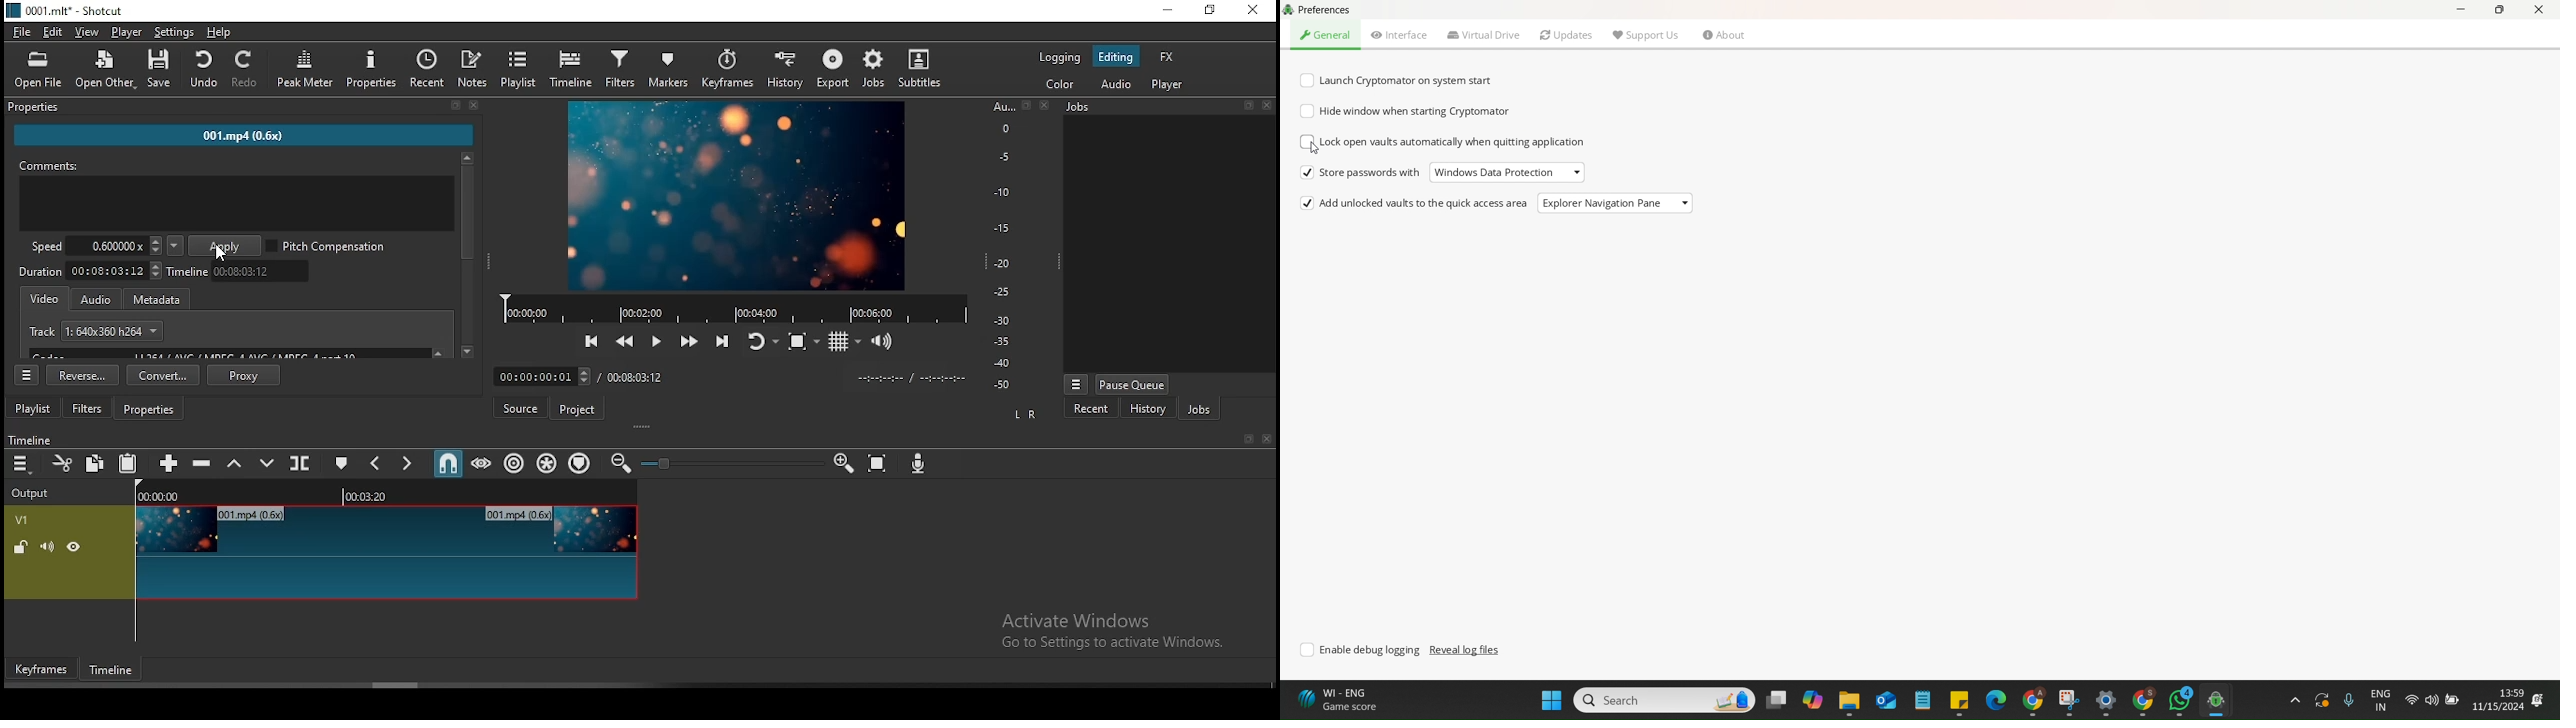 The width and height of the screenshot is (2576, 728). Describe the element at coordinates (655, 339) in the screenshot. I see `` at that location.